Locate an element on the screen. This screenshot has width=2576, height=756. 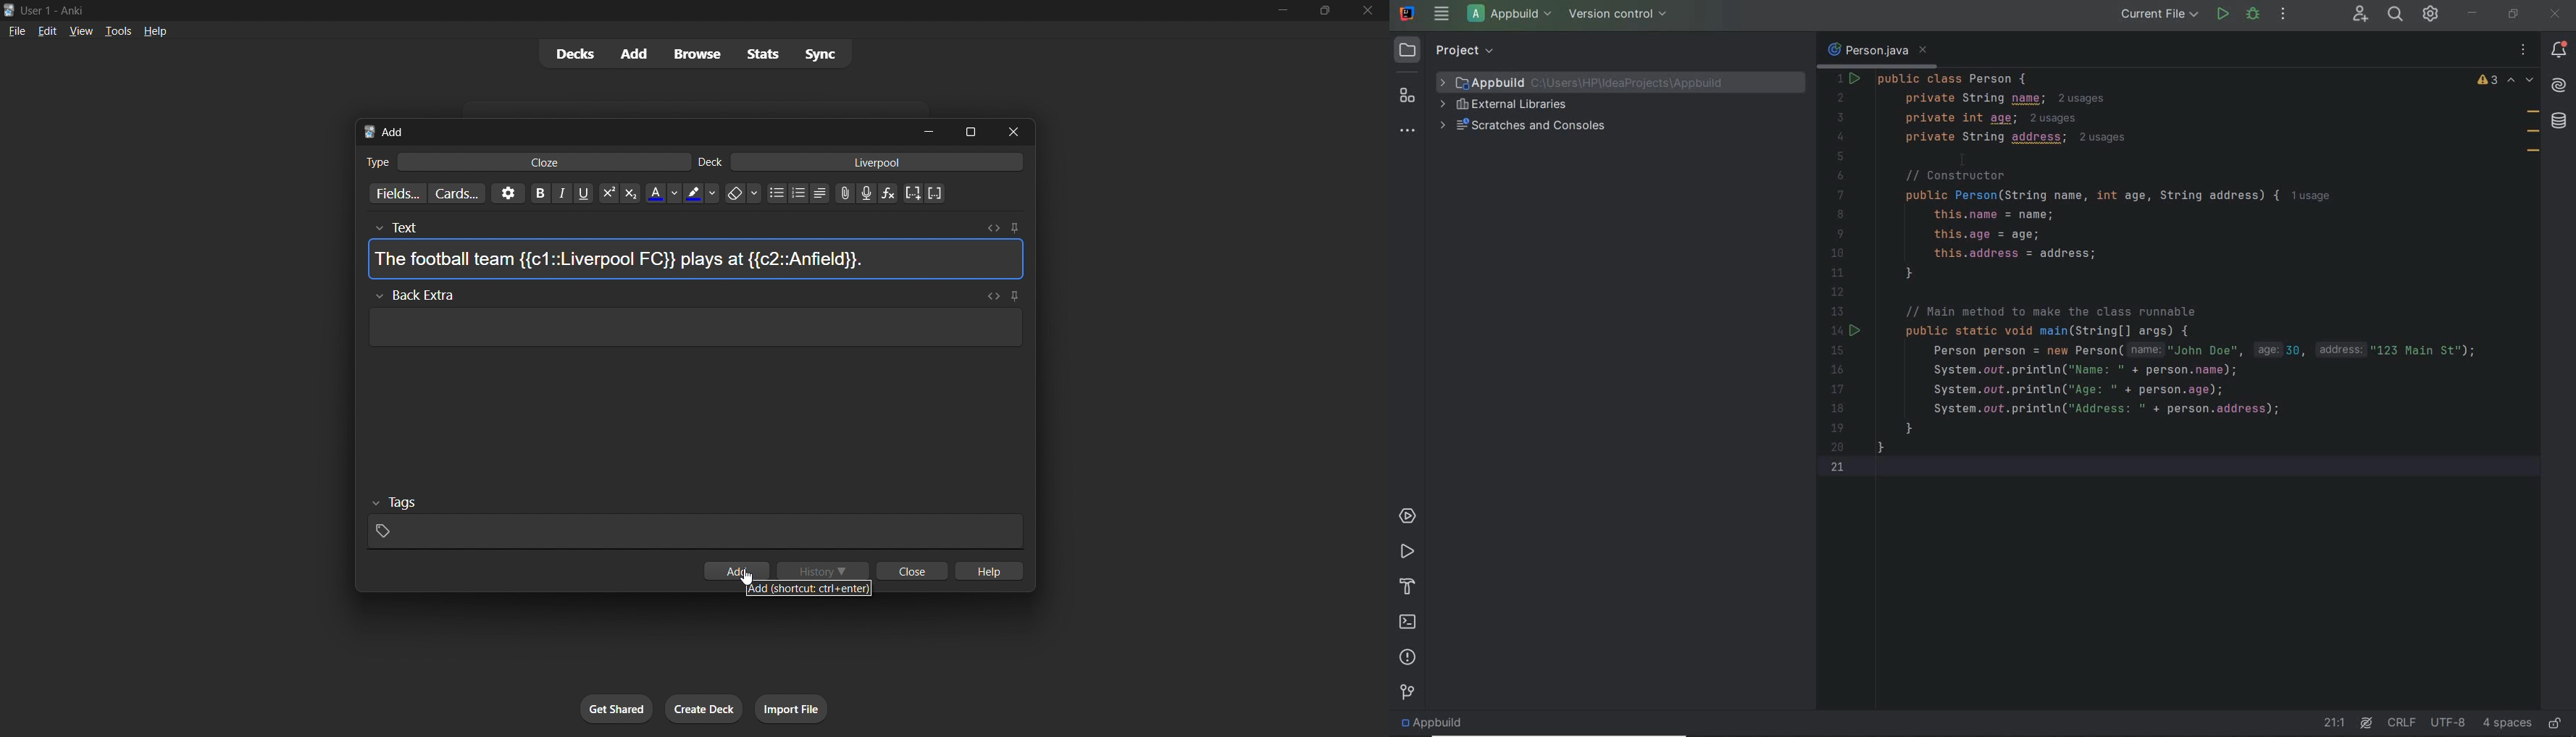
ordered list is located at coordinates (803, 194).